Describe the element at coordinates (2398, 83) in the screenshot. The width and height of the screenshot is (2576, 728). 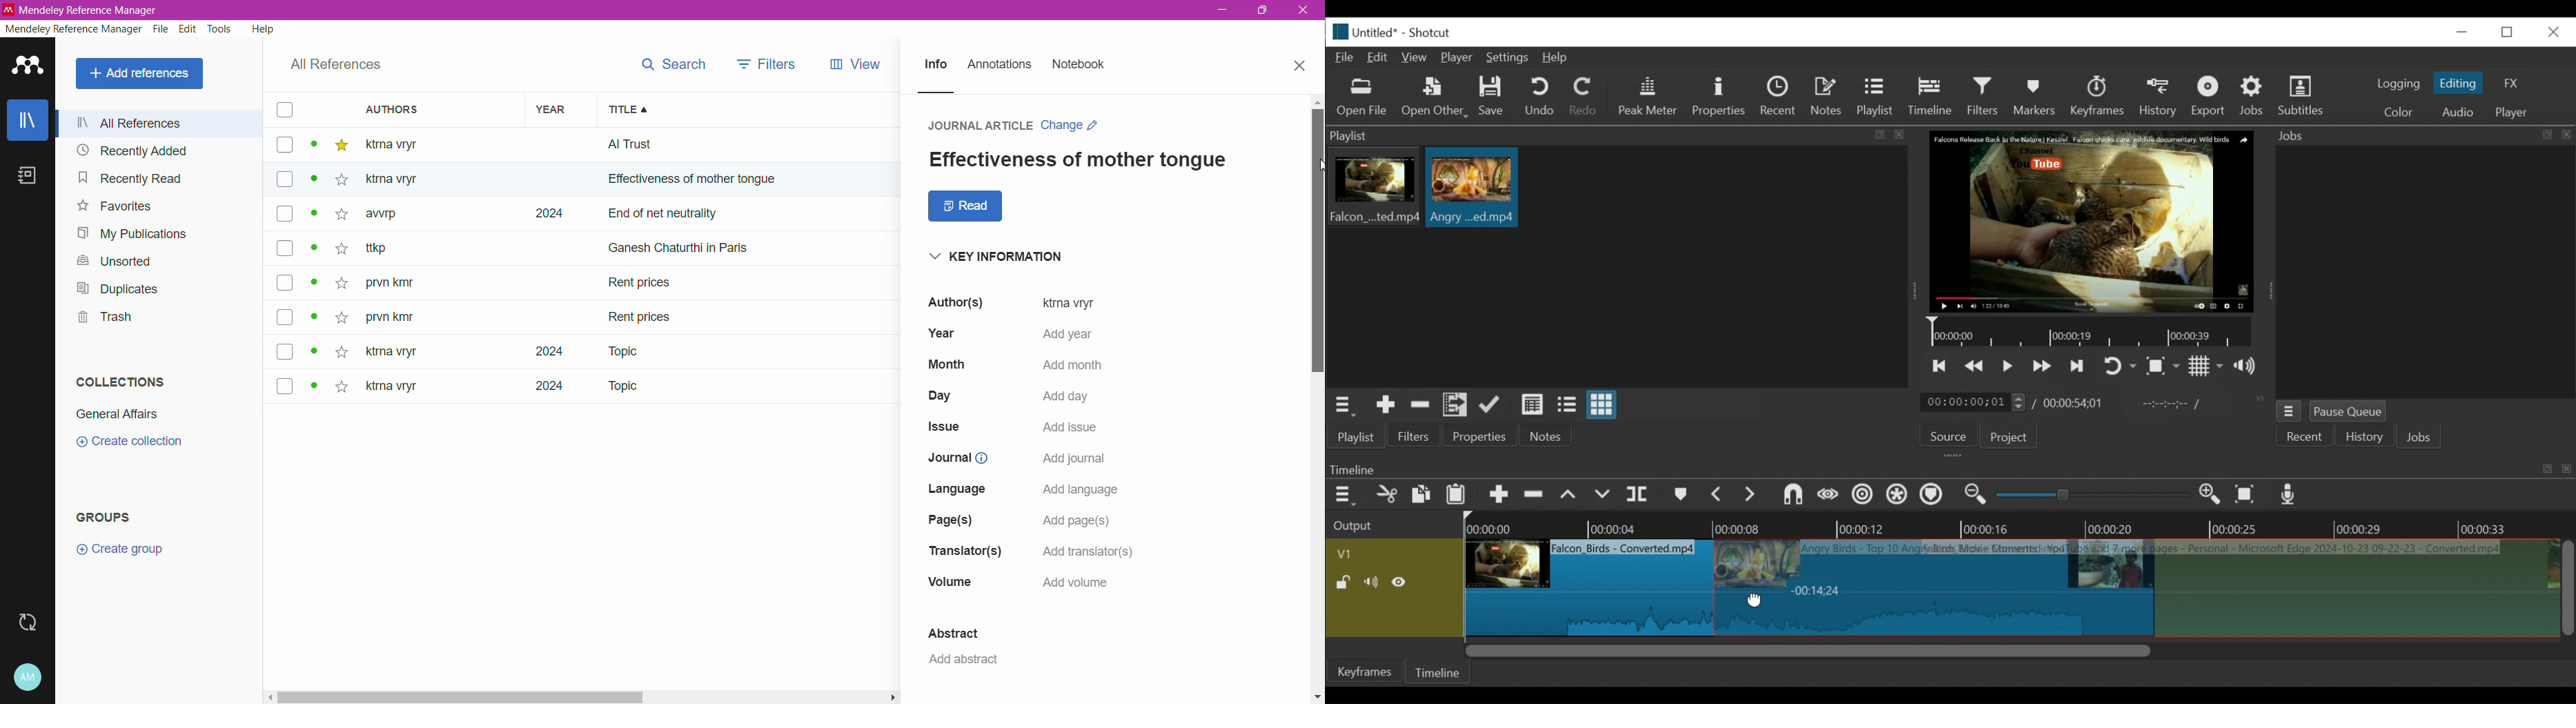
I see `logging` at that location.